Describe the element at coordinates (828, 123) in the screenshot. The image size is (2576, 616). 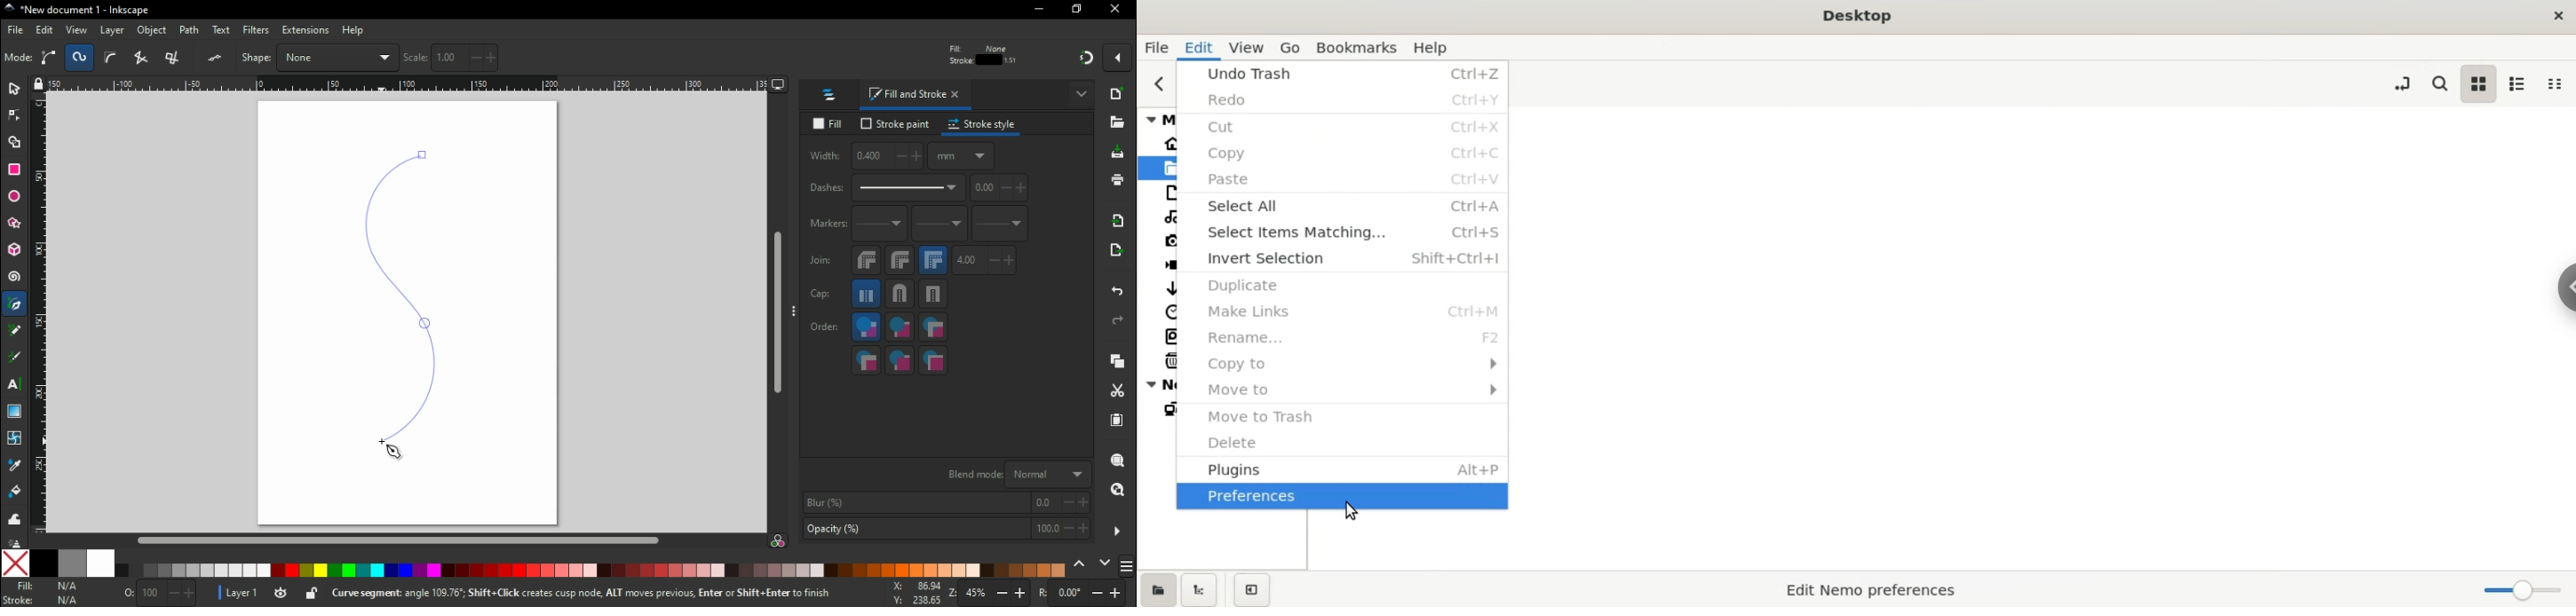
I see `fill` at that location.